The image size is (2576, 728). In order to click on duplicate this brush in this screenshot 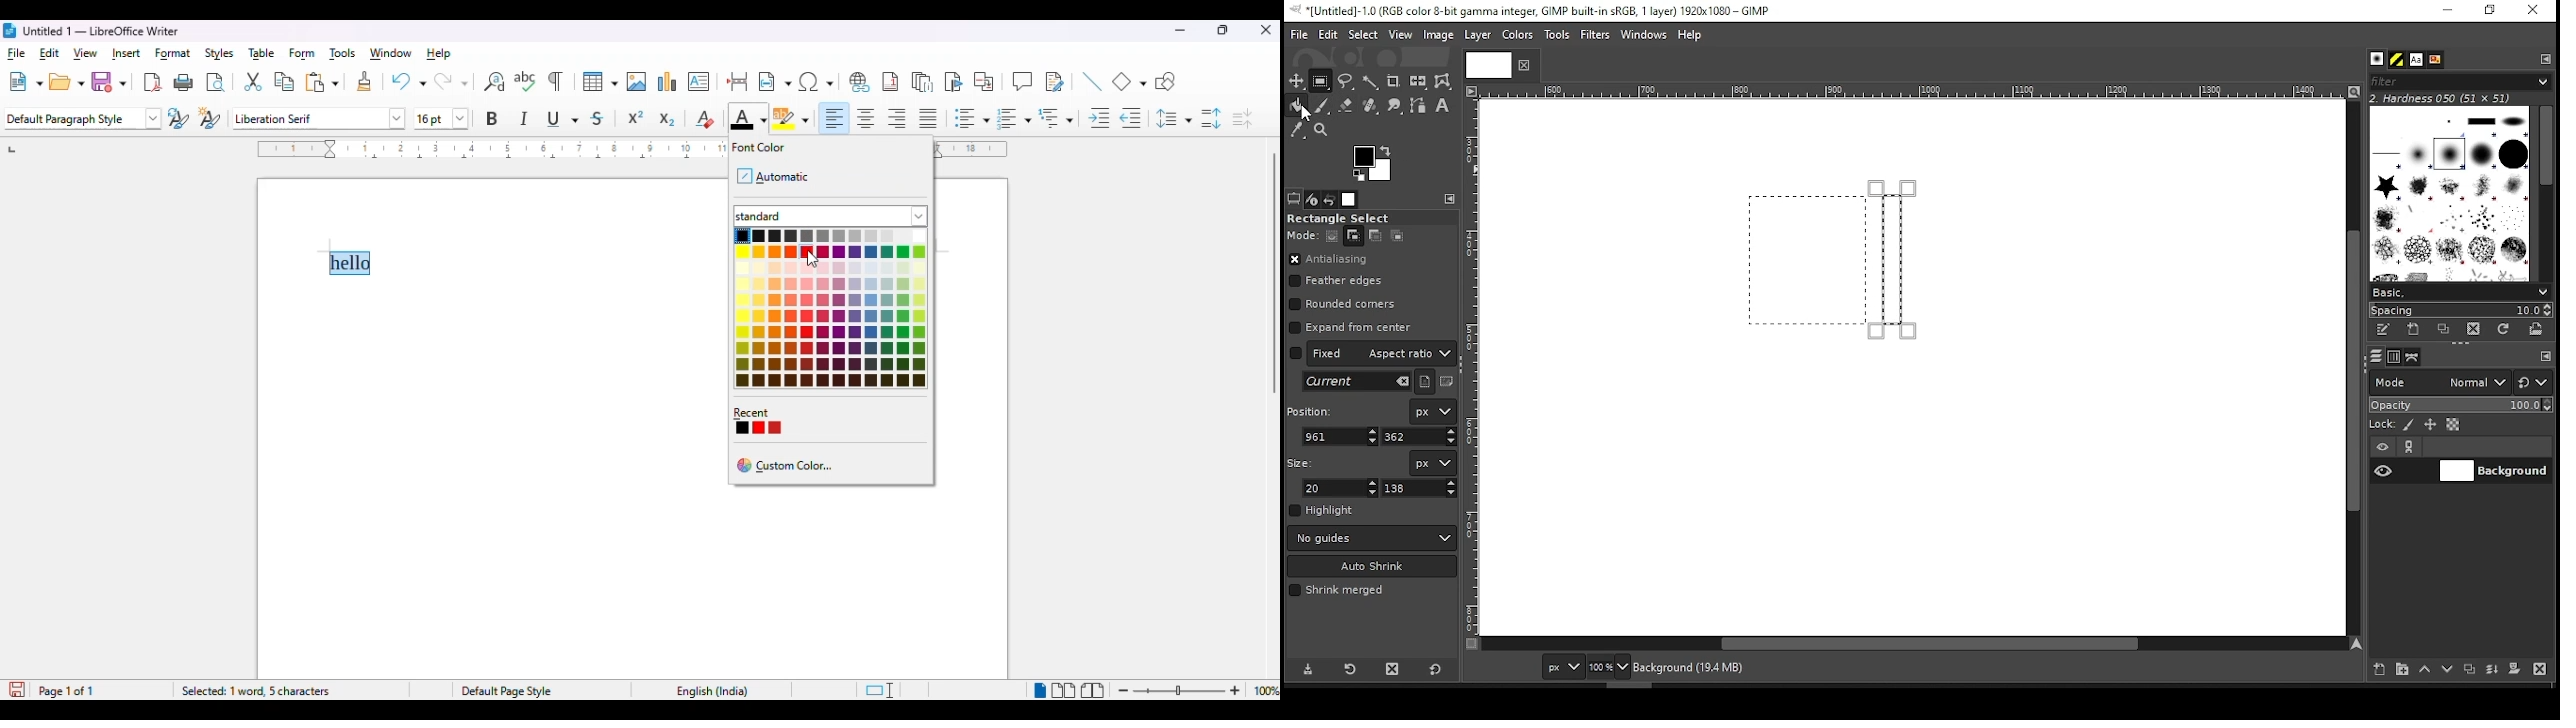, I will do `click(2449, 329)`.